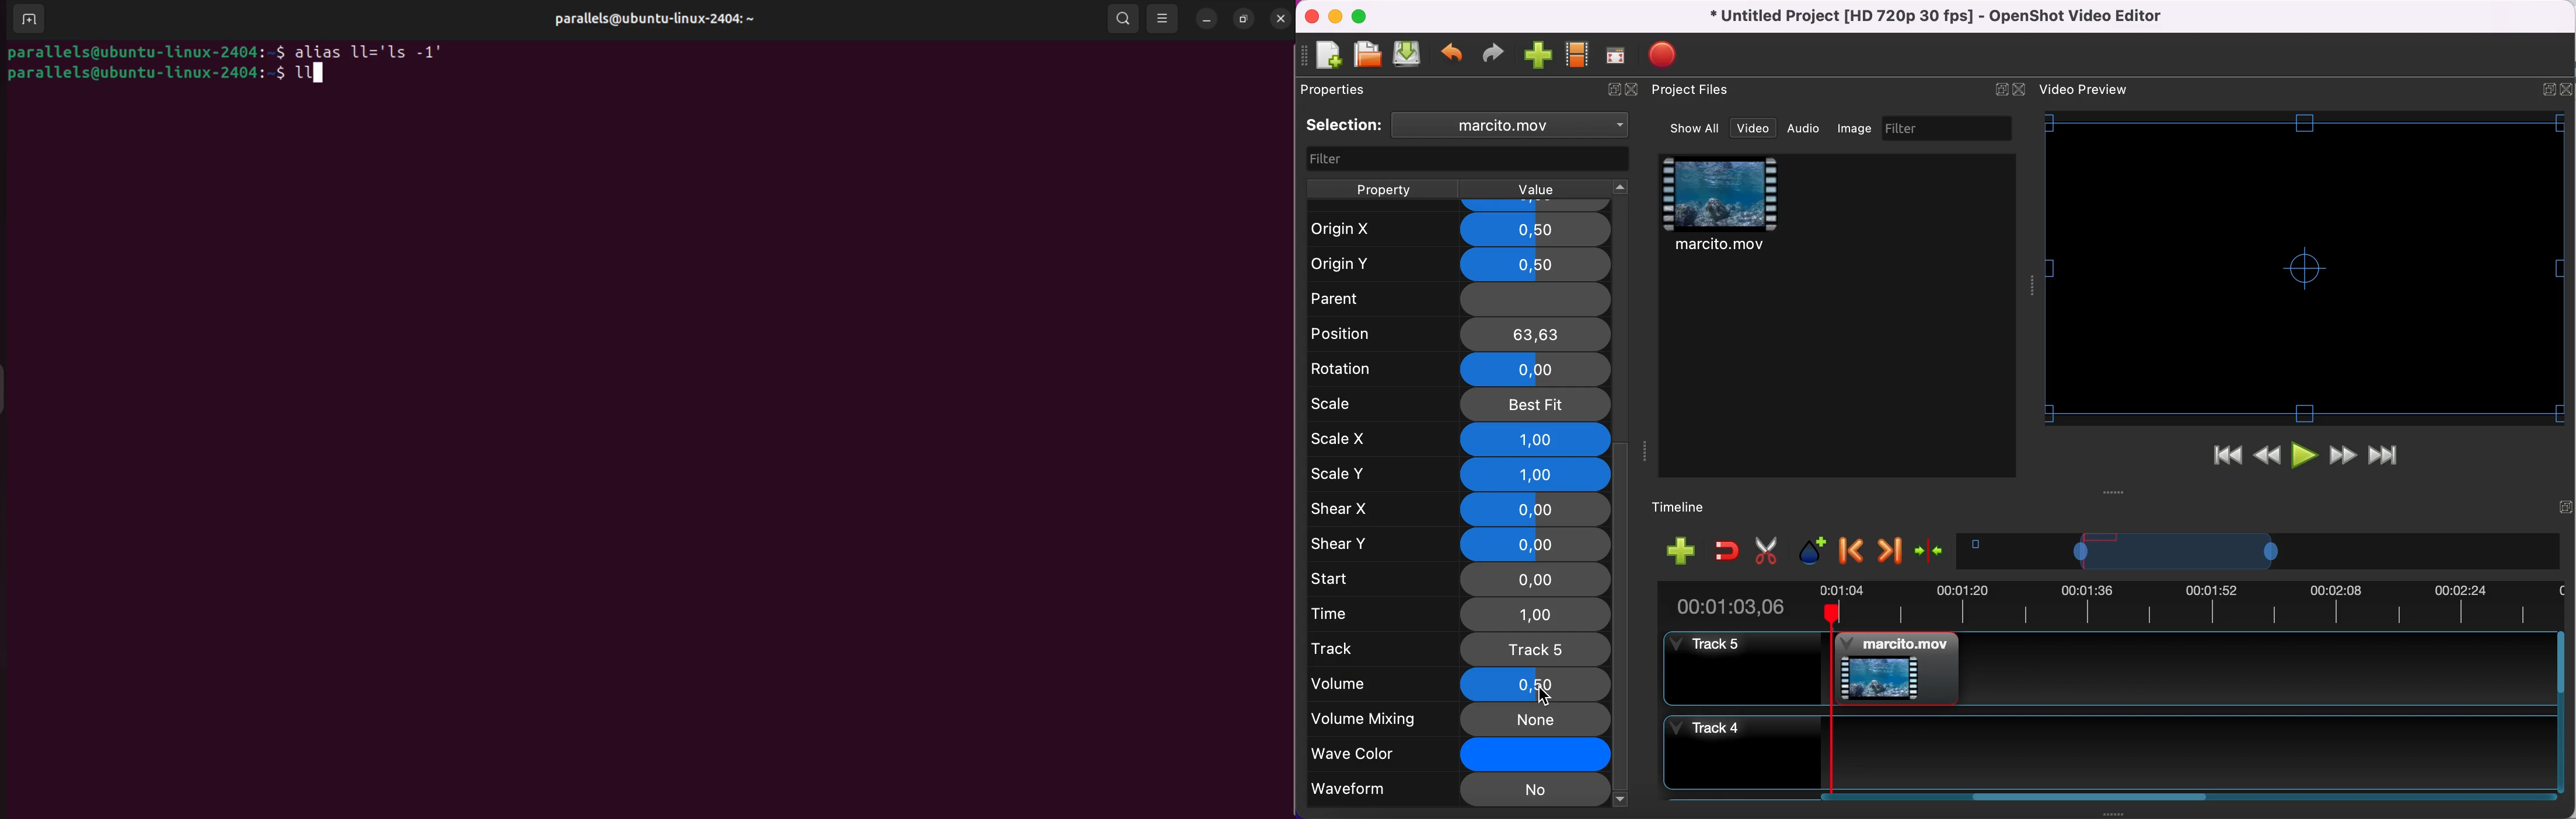 The image size is (2576, 840). I want to click on position 63, 63, so click(1461, 333).